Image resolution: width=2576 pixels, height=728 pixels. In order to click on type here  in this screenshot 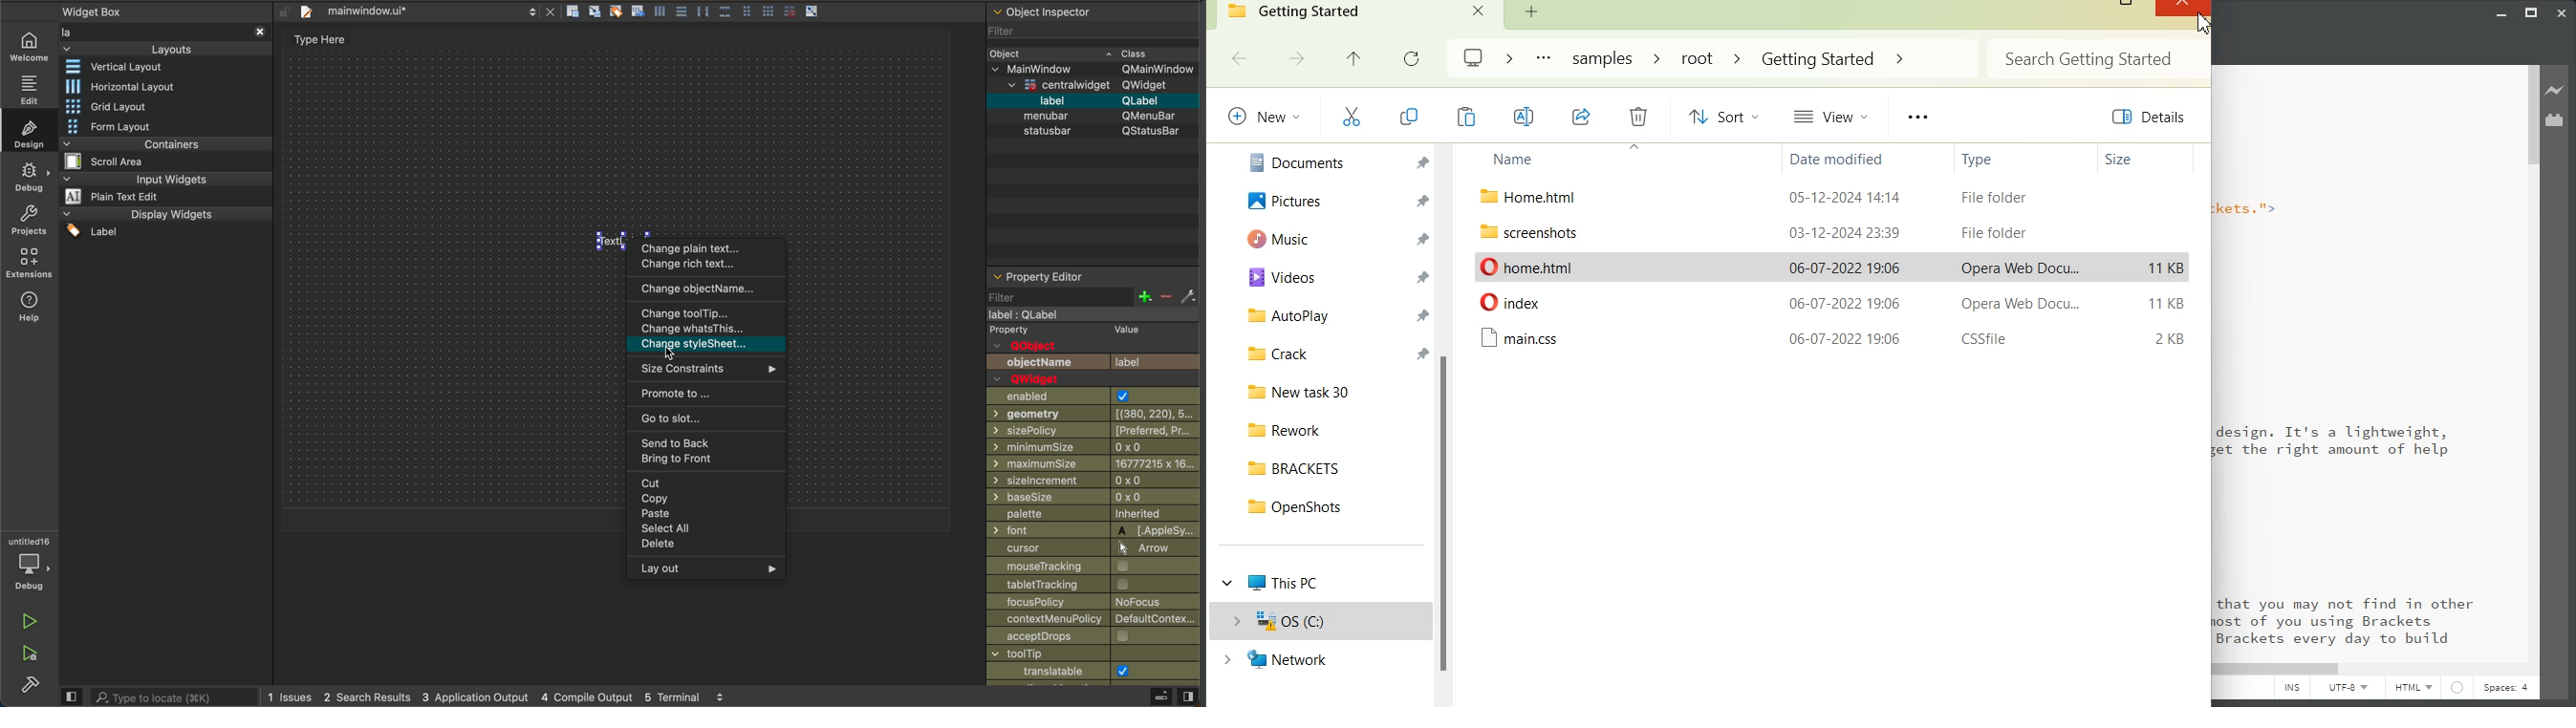, I will do `click(326, 40)`.